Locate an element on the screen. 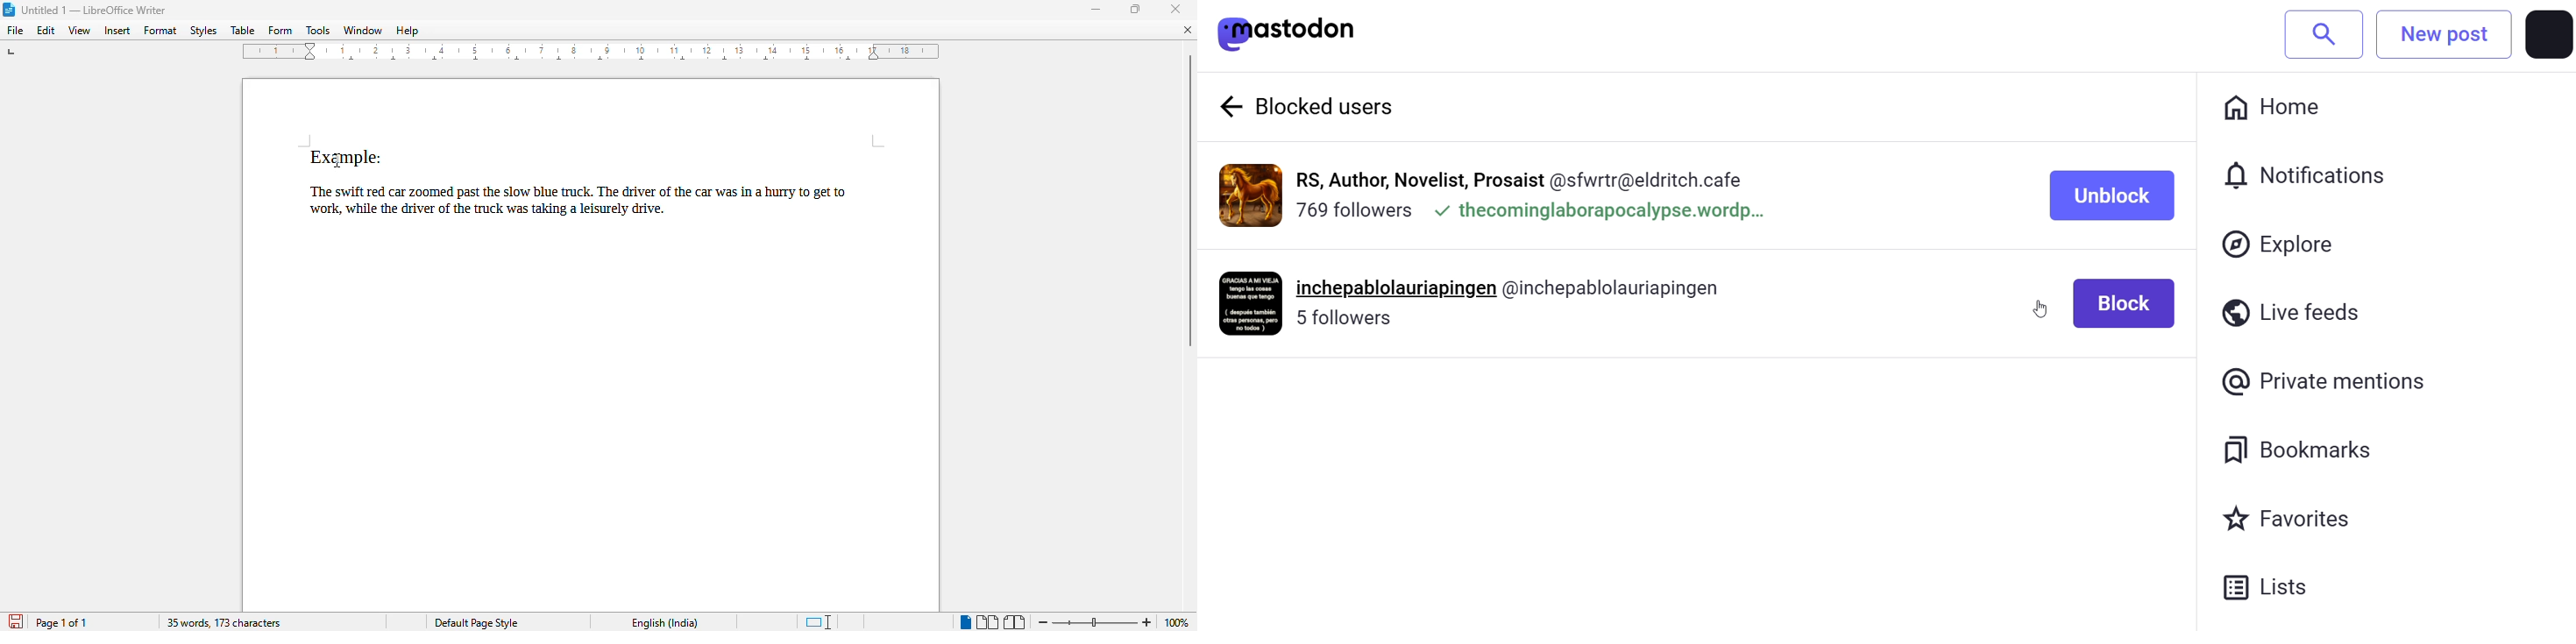  inchepablolauriapingen @inchepablolauriapingen
5 followers is located at coordinates (1527, 301).